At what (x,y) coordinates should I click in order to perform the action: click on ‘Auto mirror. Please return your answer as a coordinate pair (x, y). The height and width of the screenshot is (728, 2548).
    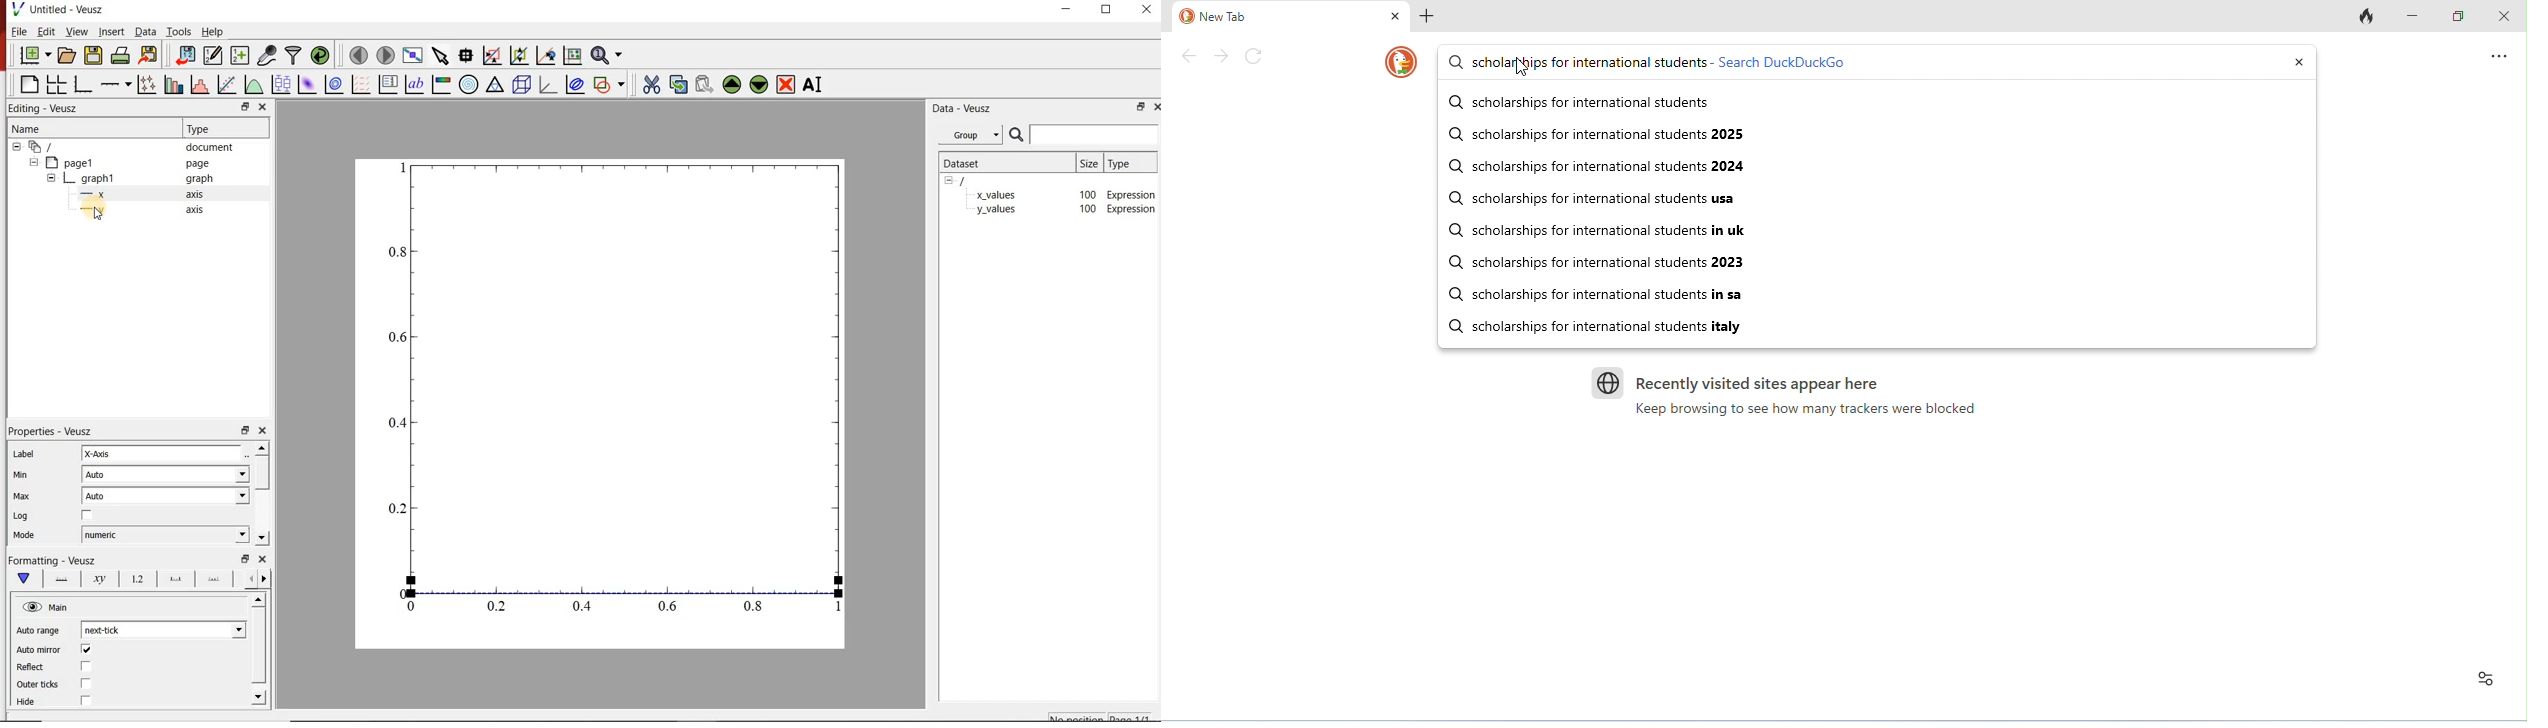
    Looking at the image, I should click on (40, 649).